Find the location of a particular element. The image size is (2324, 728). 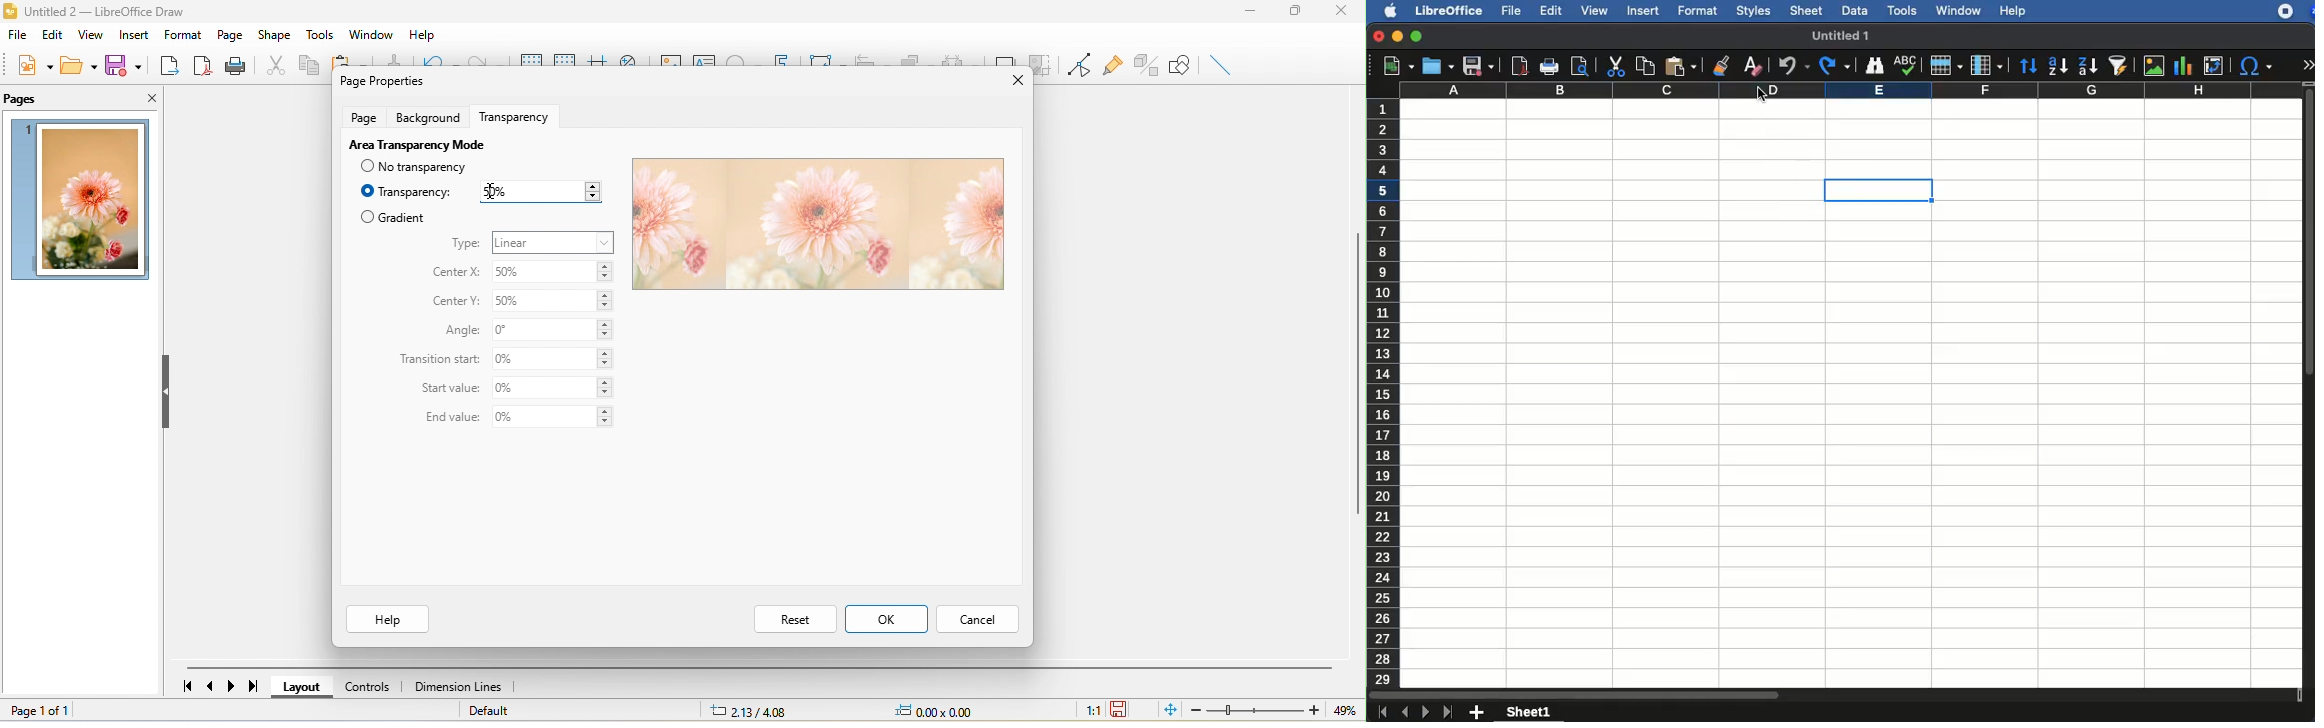

start value is located at coordinates (451, 390).